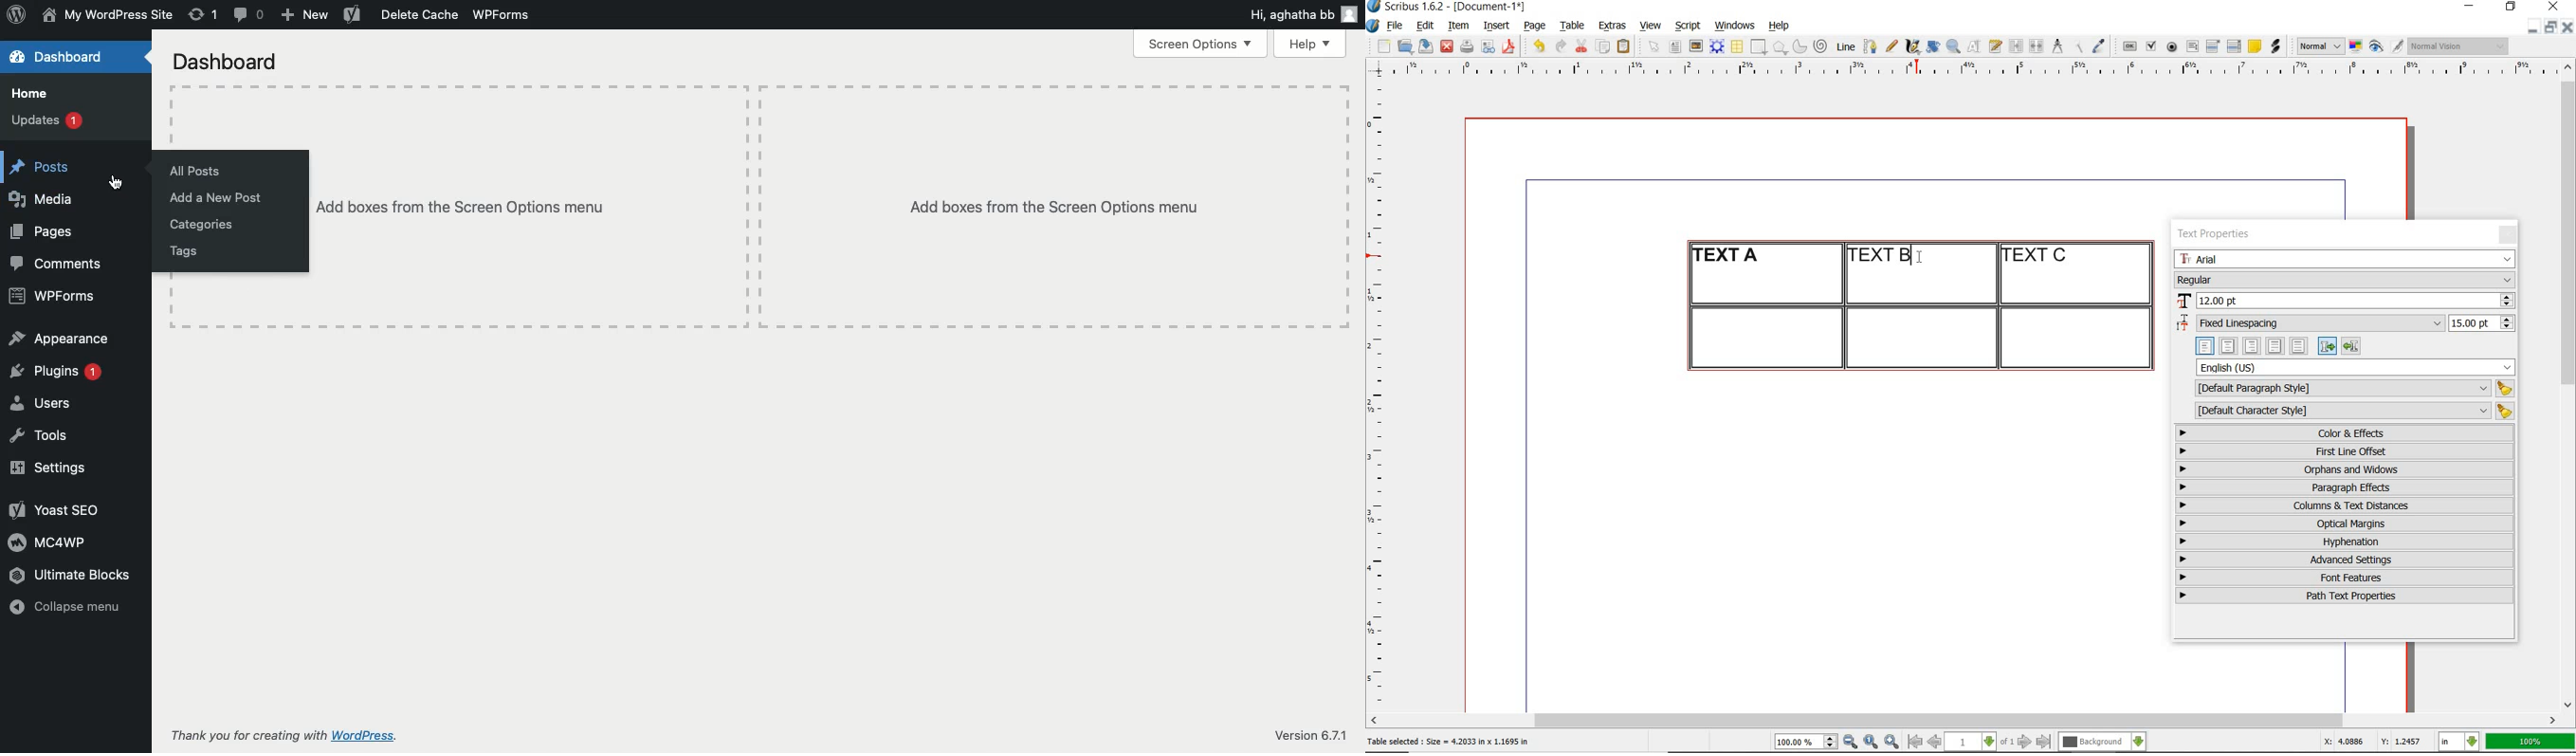 The image size is (2576, 756). I want to click on text annotation, so click(2254, 47).